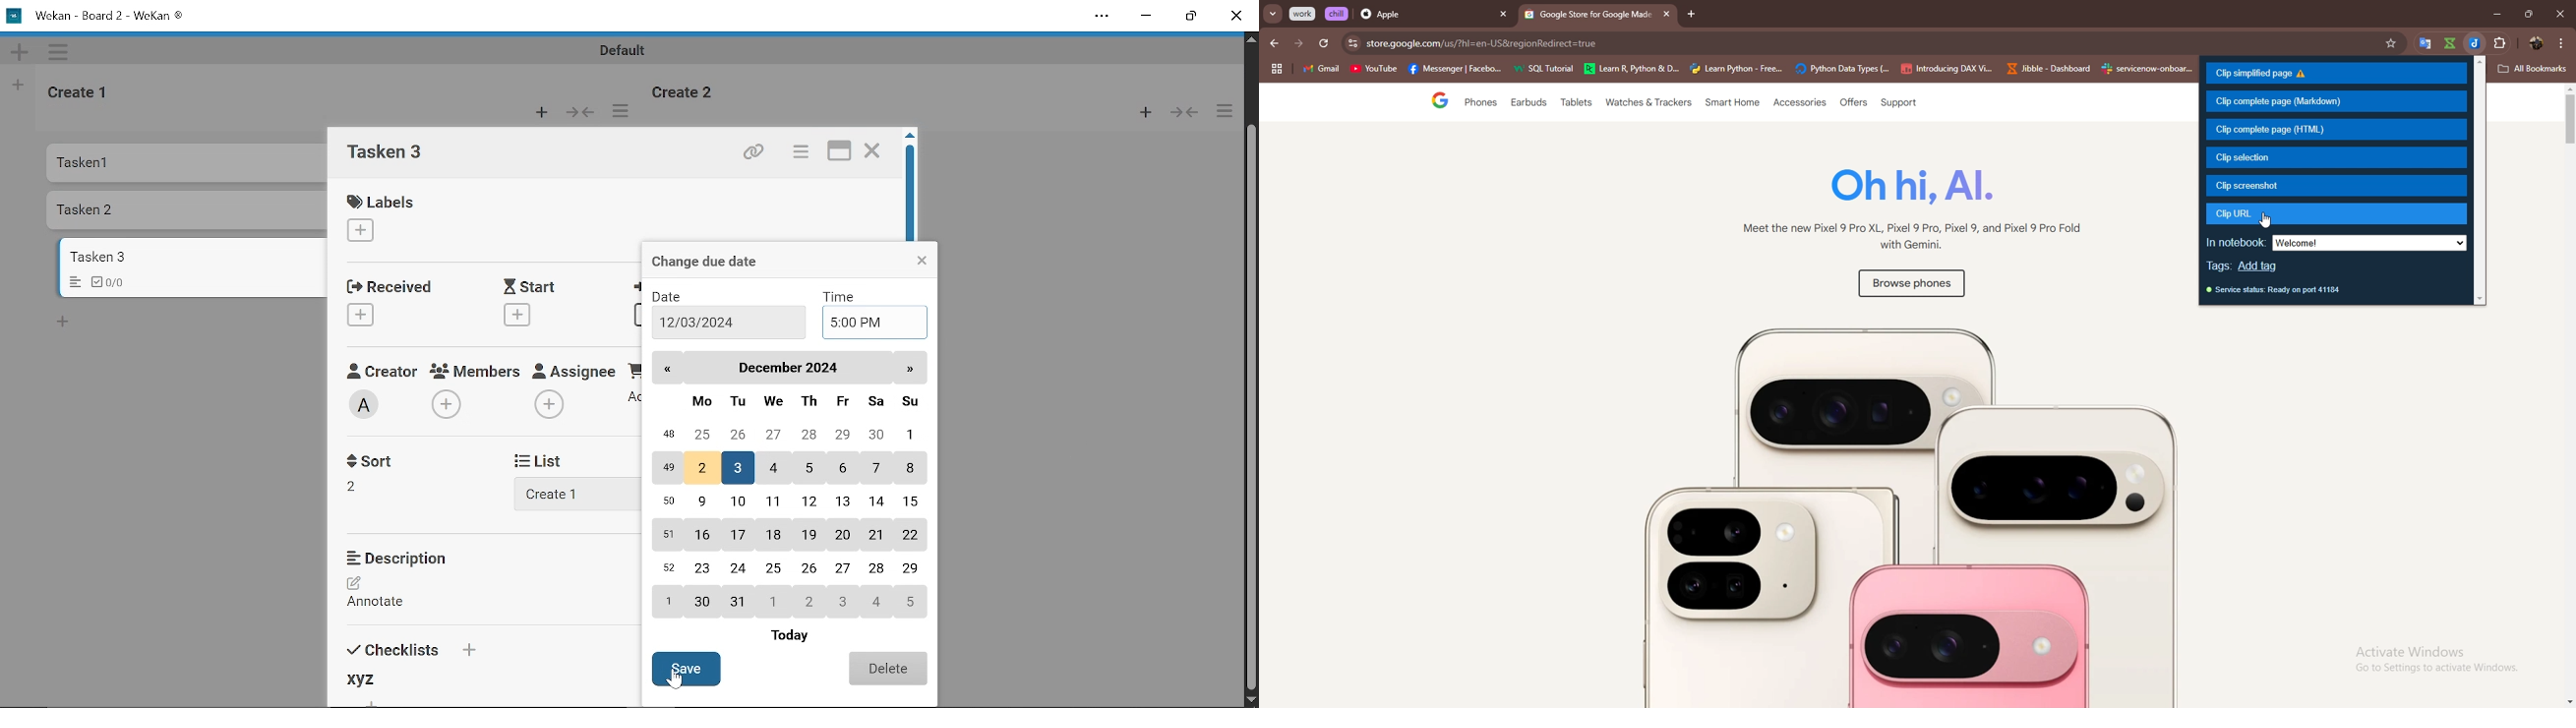 The height and width of the screenshot is (728, 2576). I want to click on Create 1, so click(80, 90).